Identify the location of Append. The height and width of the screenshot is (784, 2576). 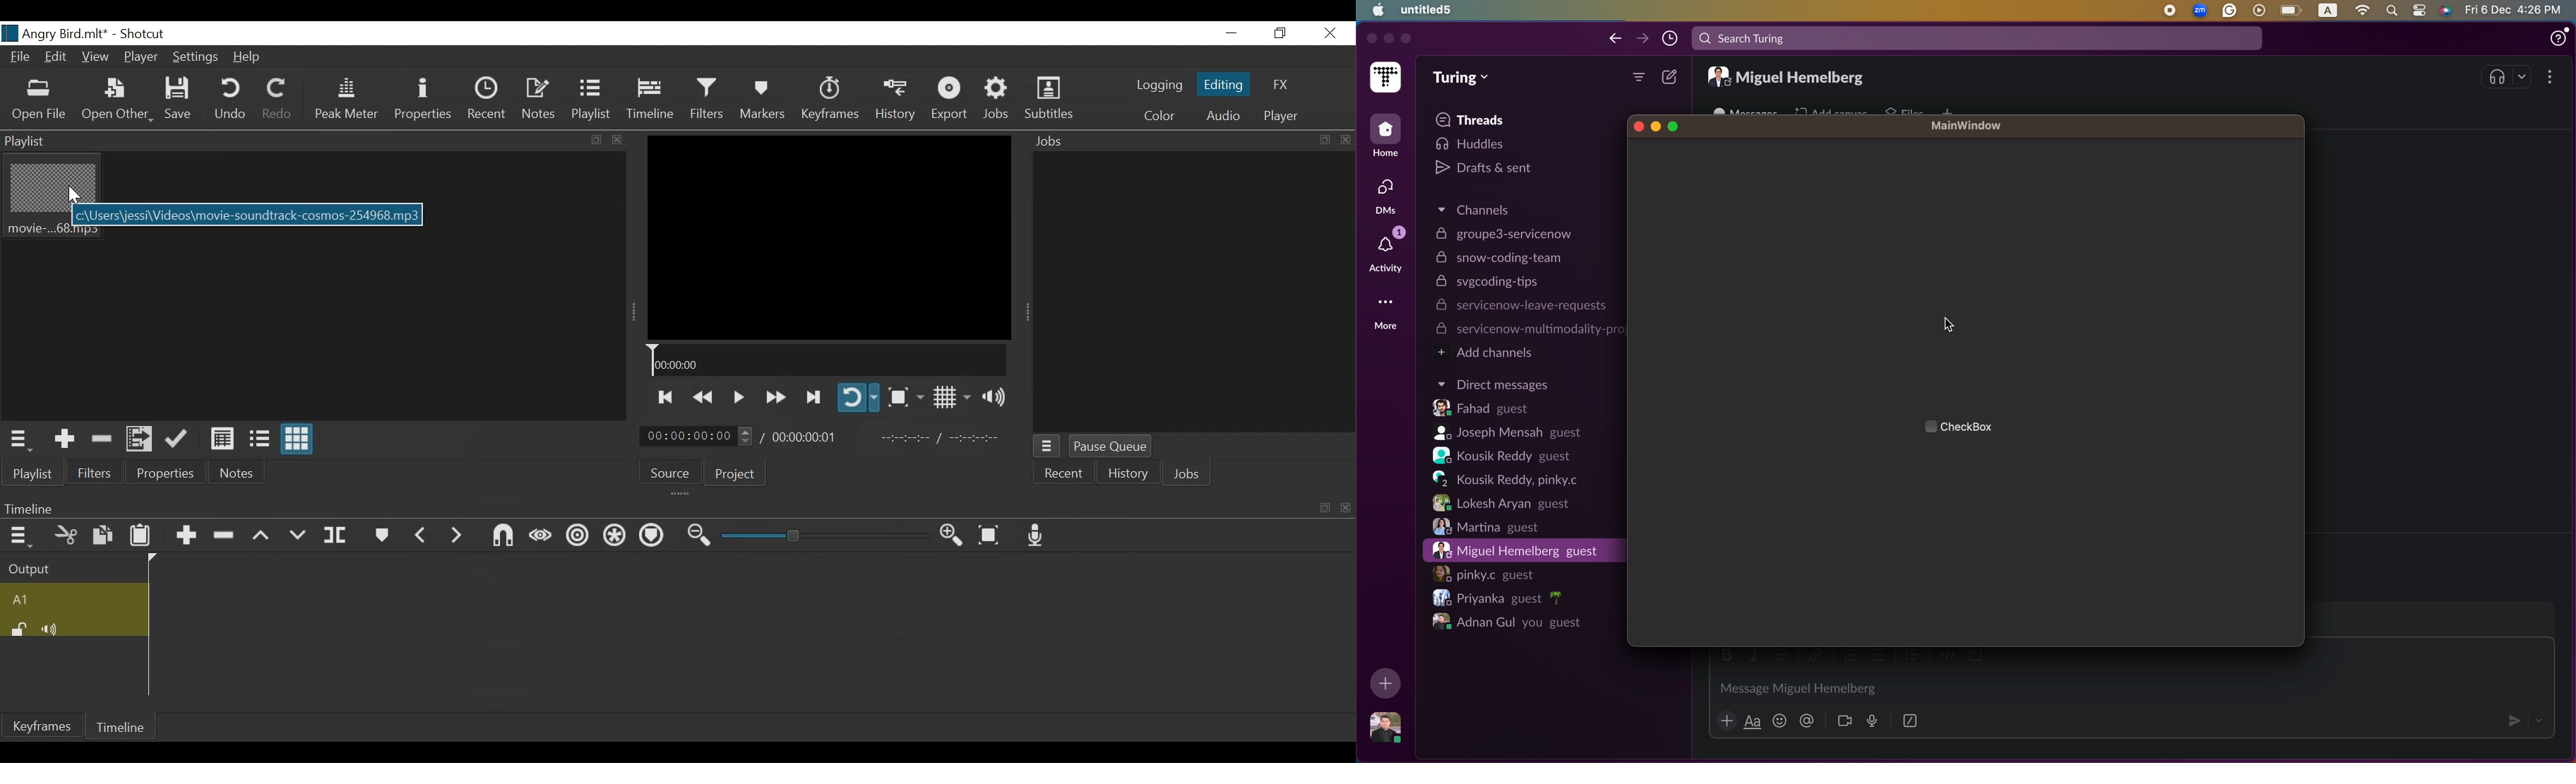
(186, 534).